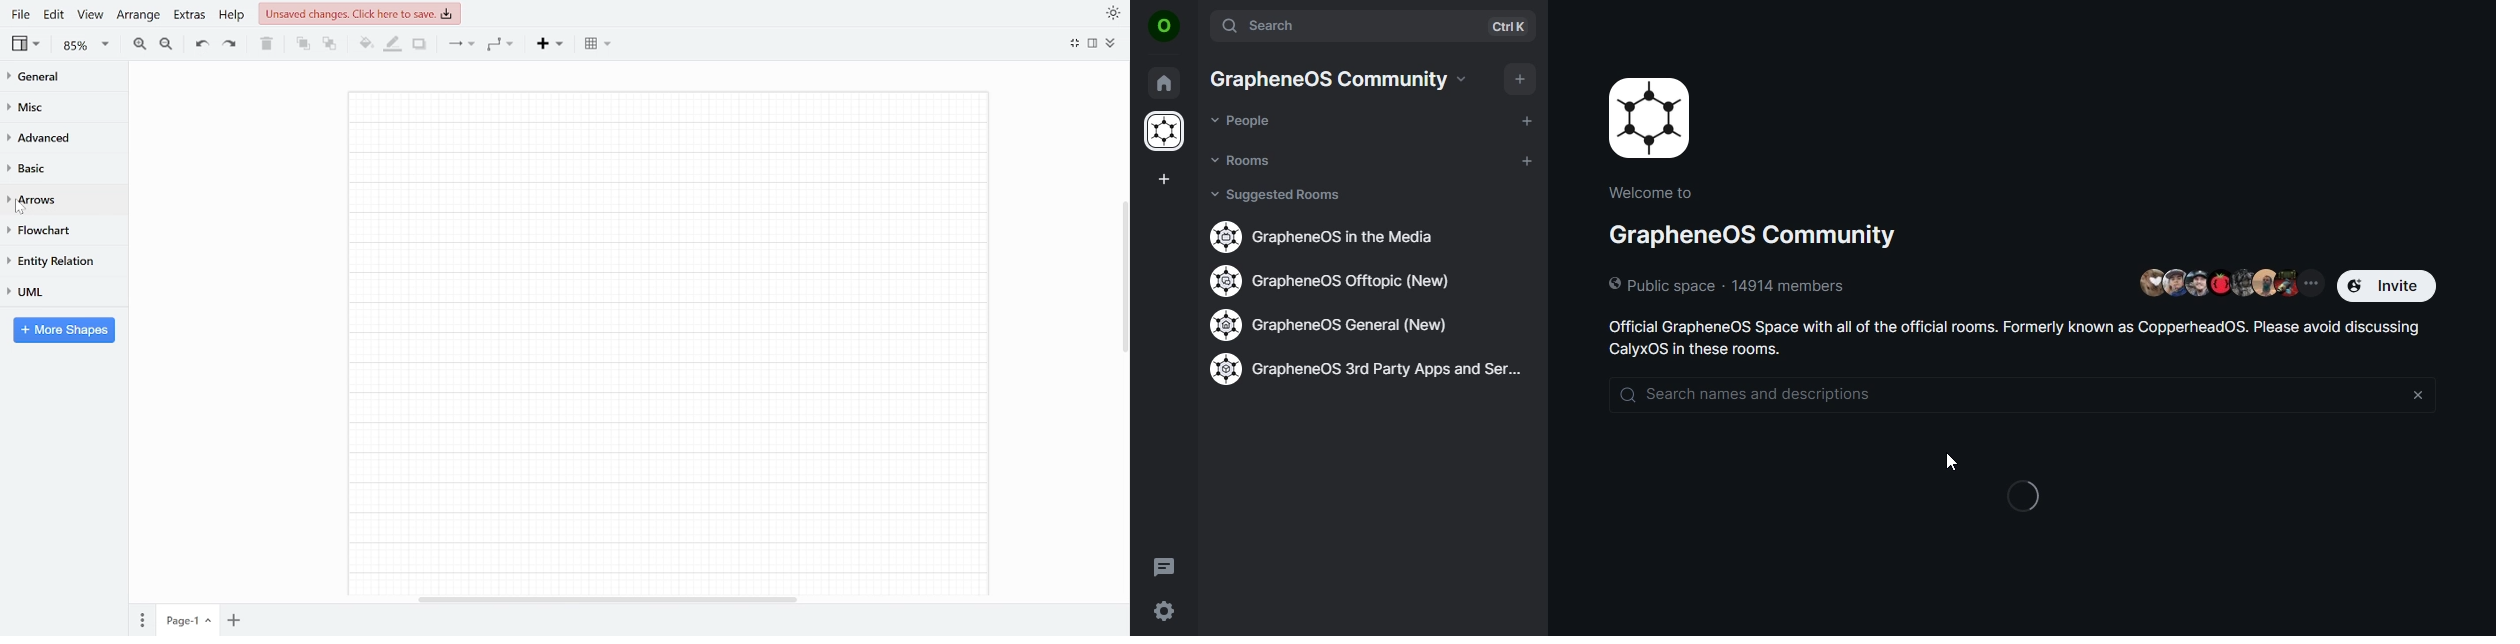 The height and width of the screenshot is (644, 2520). What do you see at coordinates (391, 44) in the screenshot?
I see `Fill line` at bounding box center [391, 44].